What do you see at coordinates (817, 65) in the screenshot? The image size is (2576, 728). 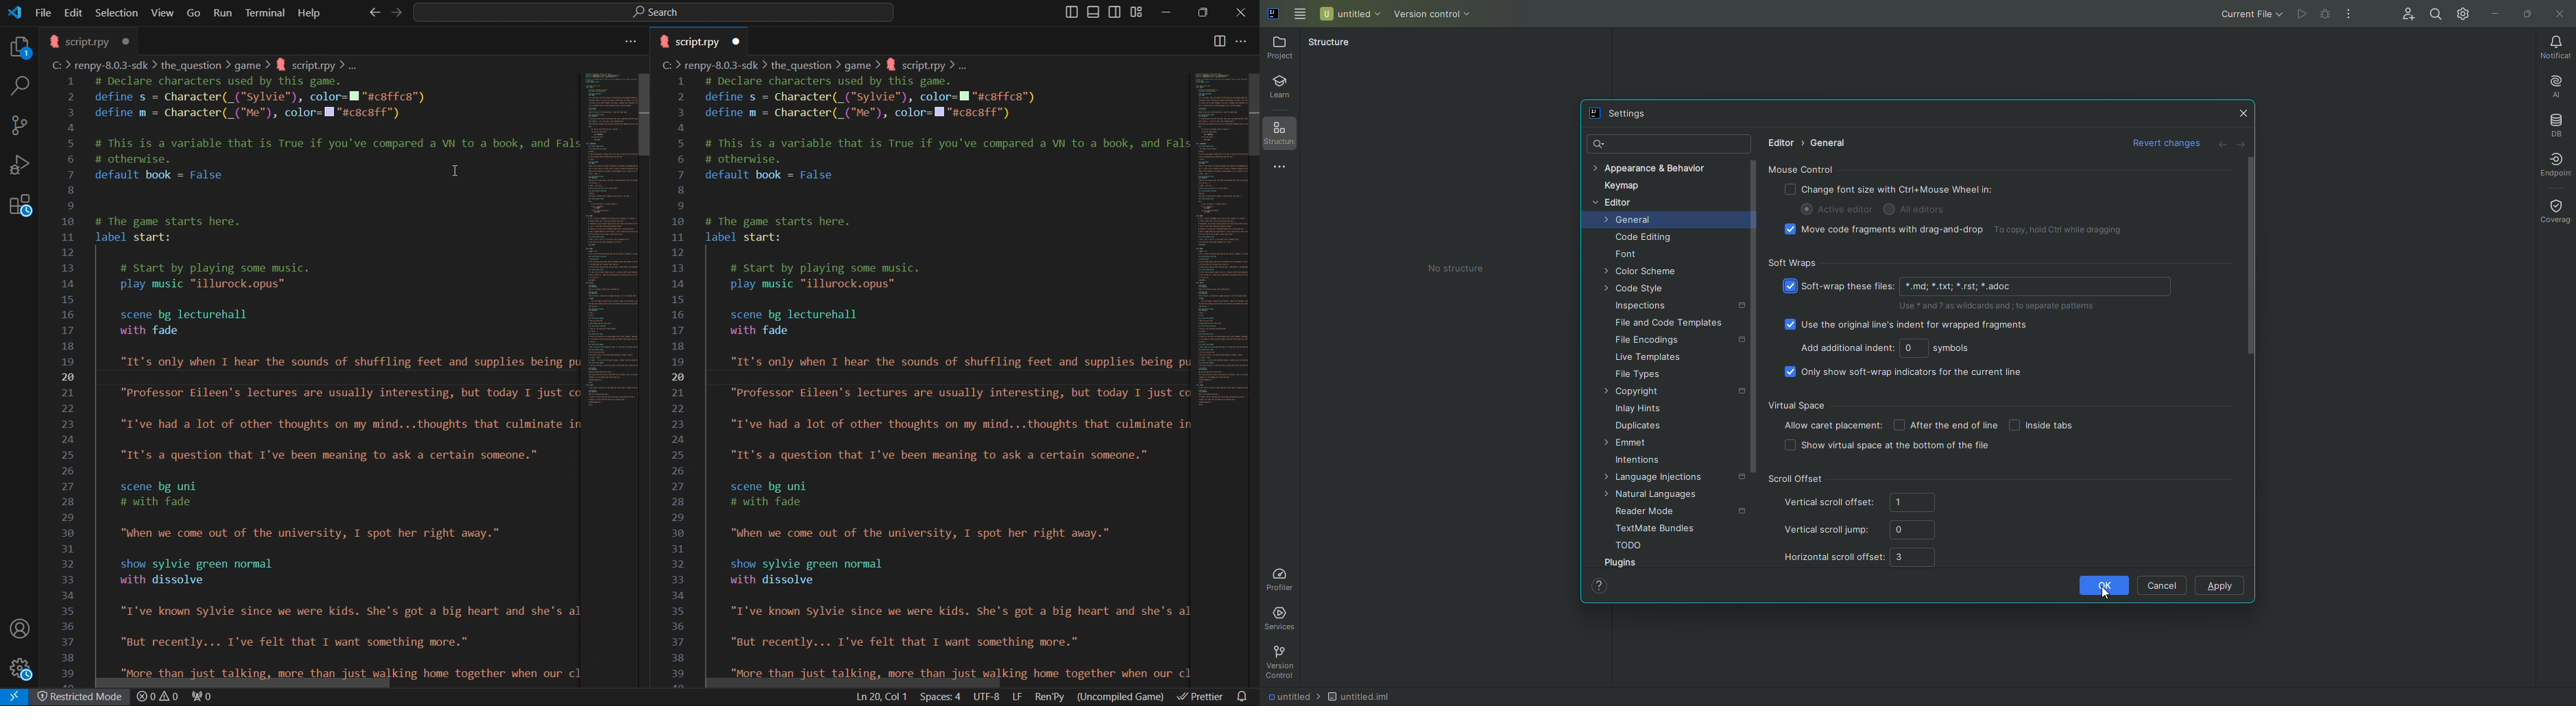 I see `C: > renpy-8.0.3-sdk > the_question > game > ff scriptrpy > ...` at bounding box center [817, 65].